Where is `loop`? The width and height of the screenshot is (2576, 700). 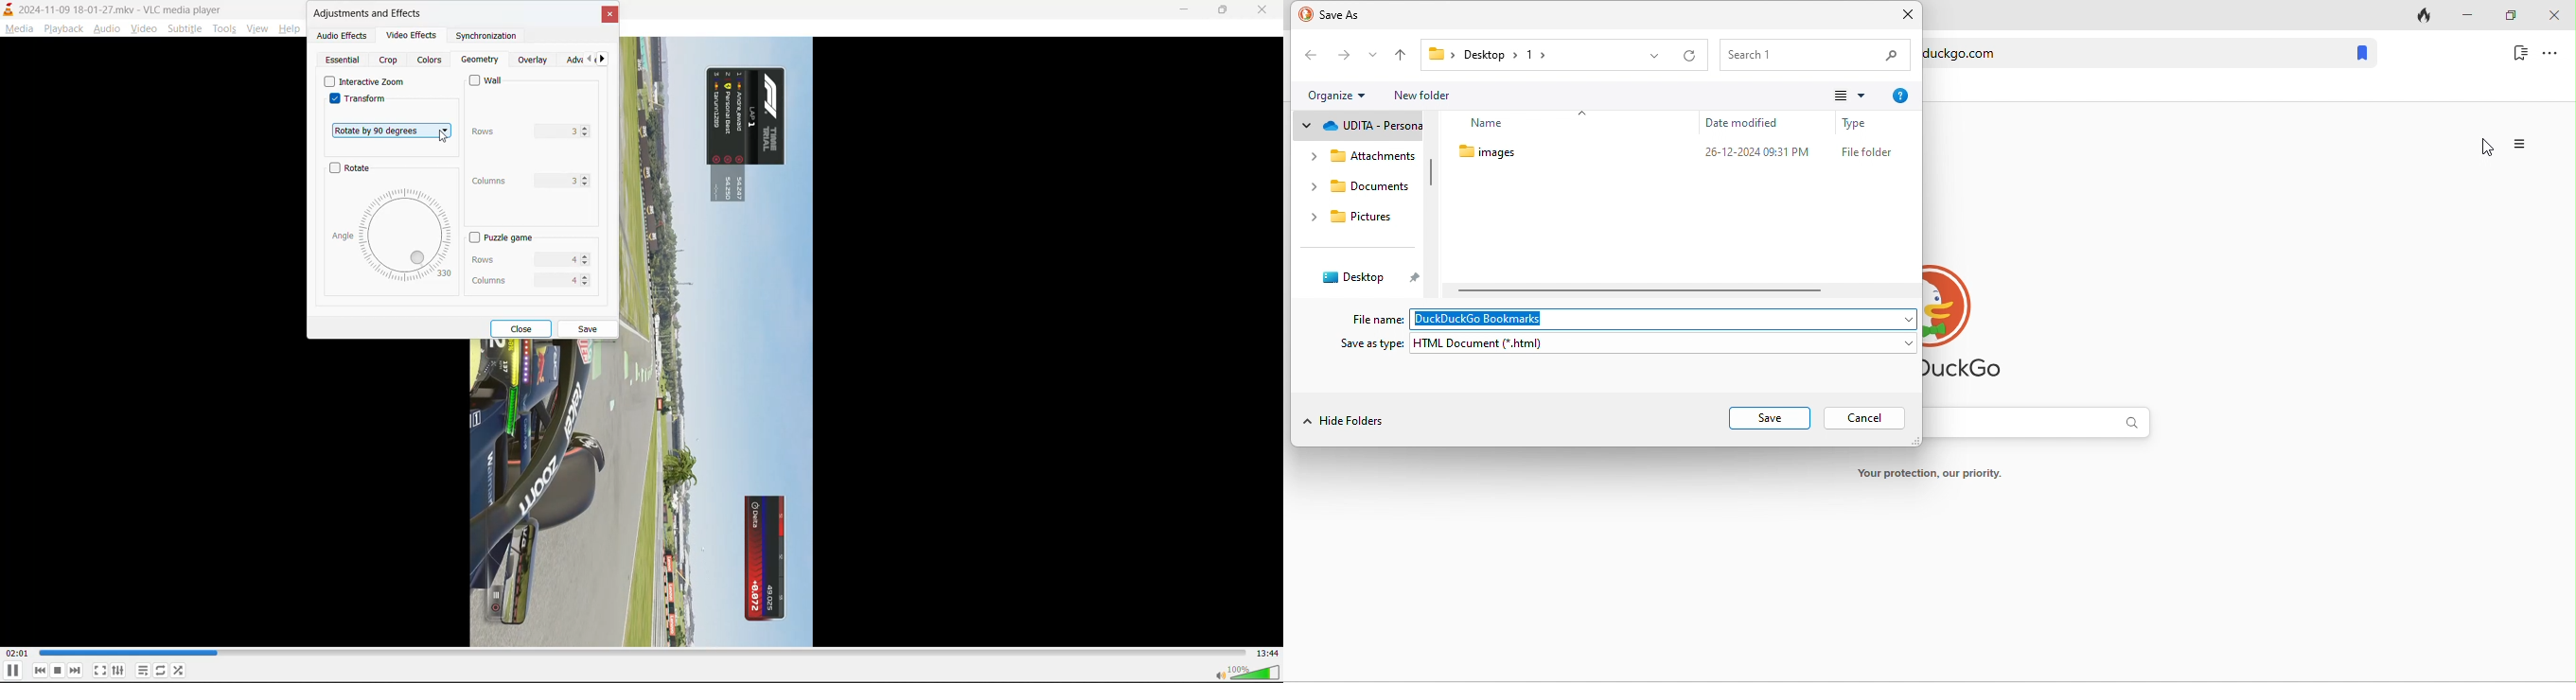
loop is located at coordinates (159, 672).